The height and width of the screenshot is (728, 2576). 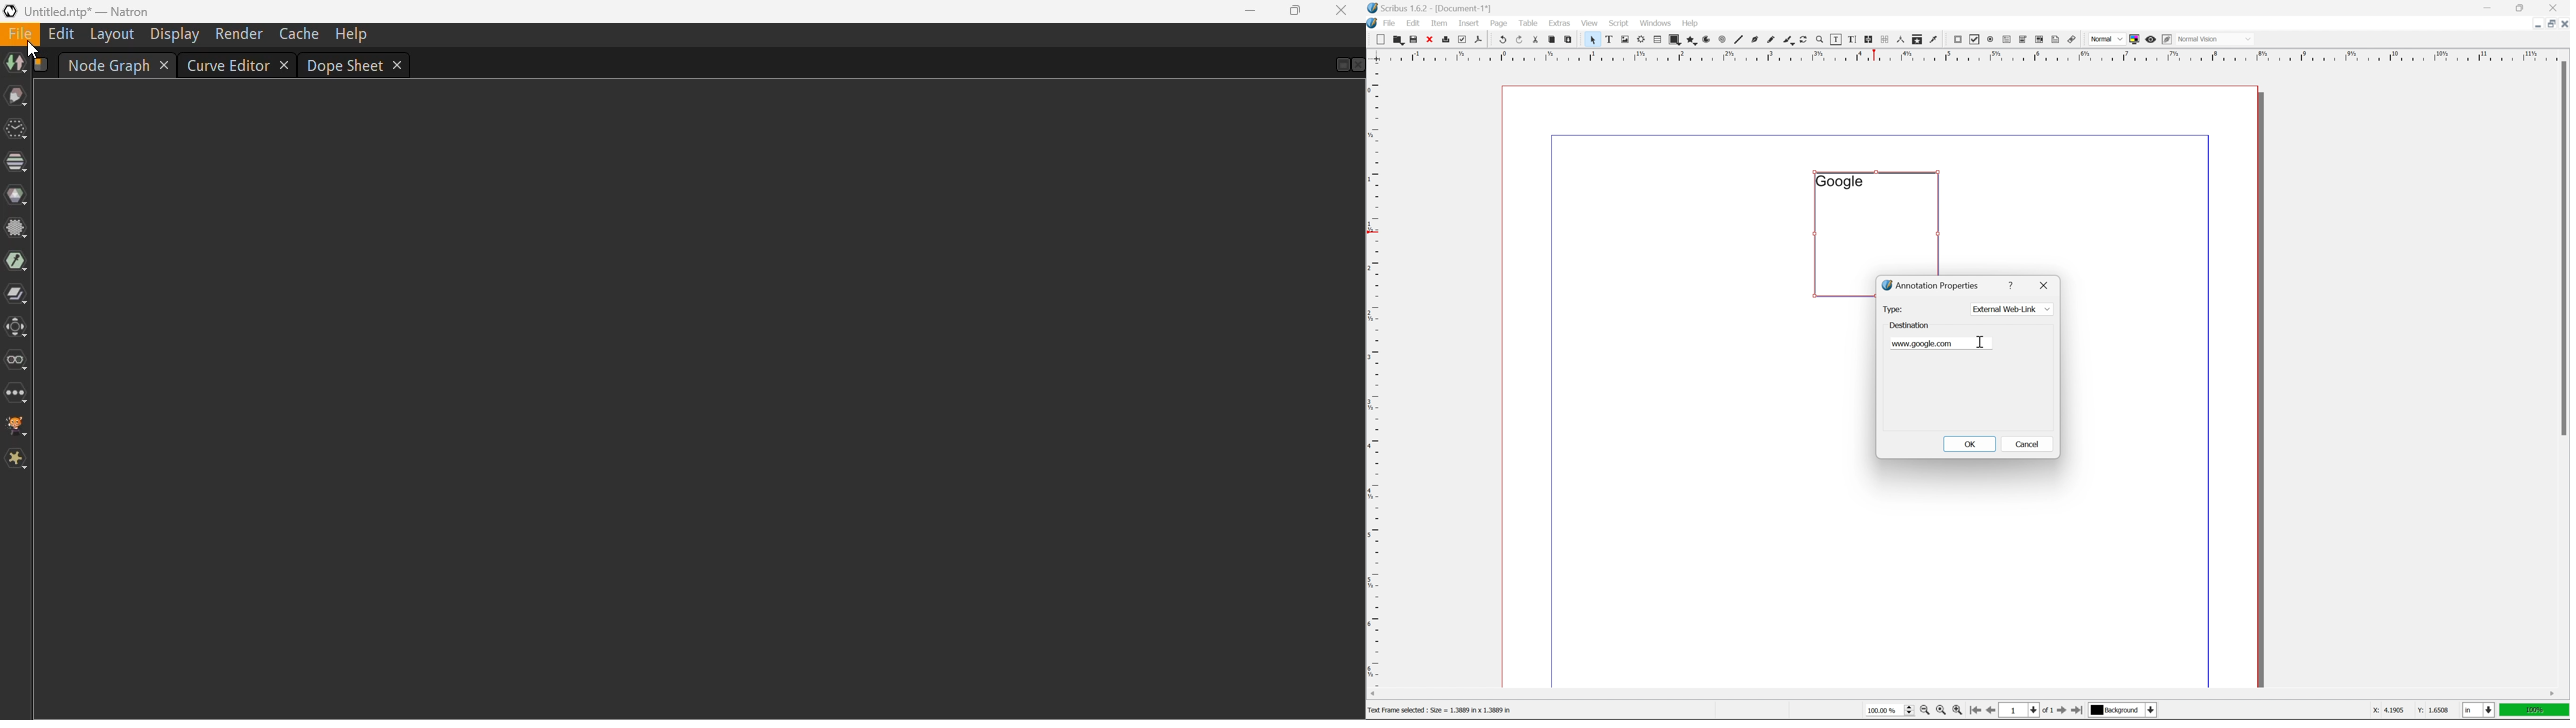 What do you see at coordinates (1928, 343) in the screenshot?
I see `www.google.com` at bounding box center [1928, 343].